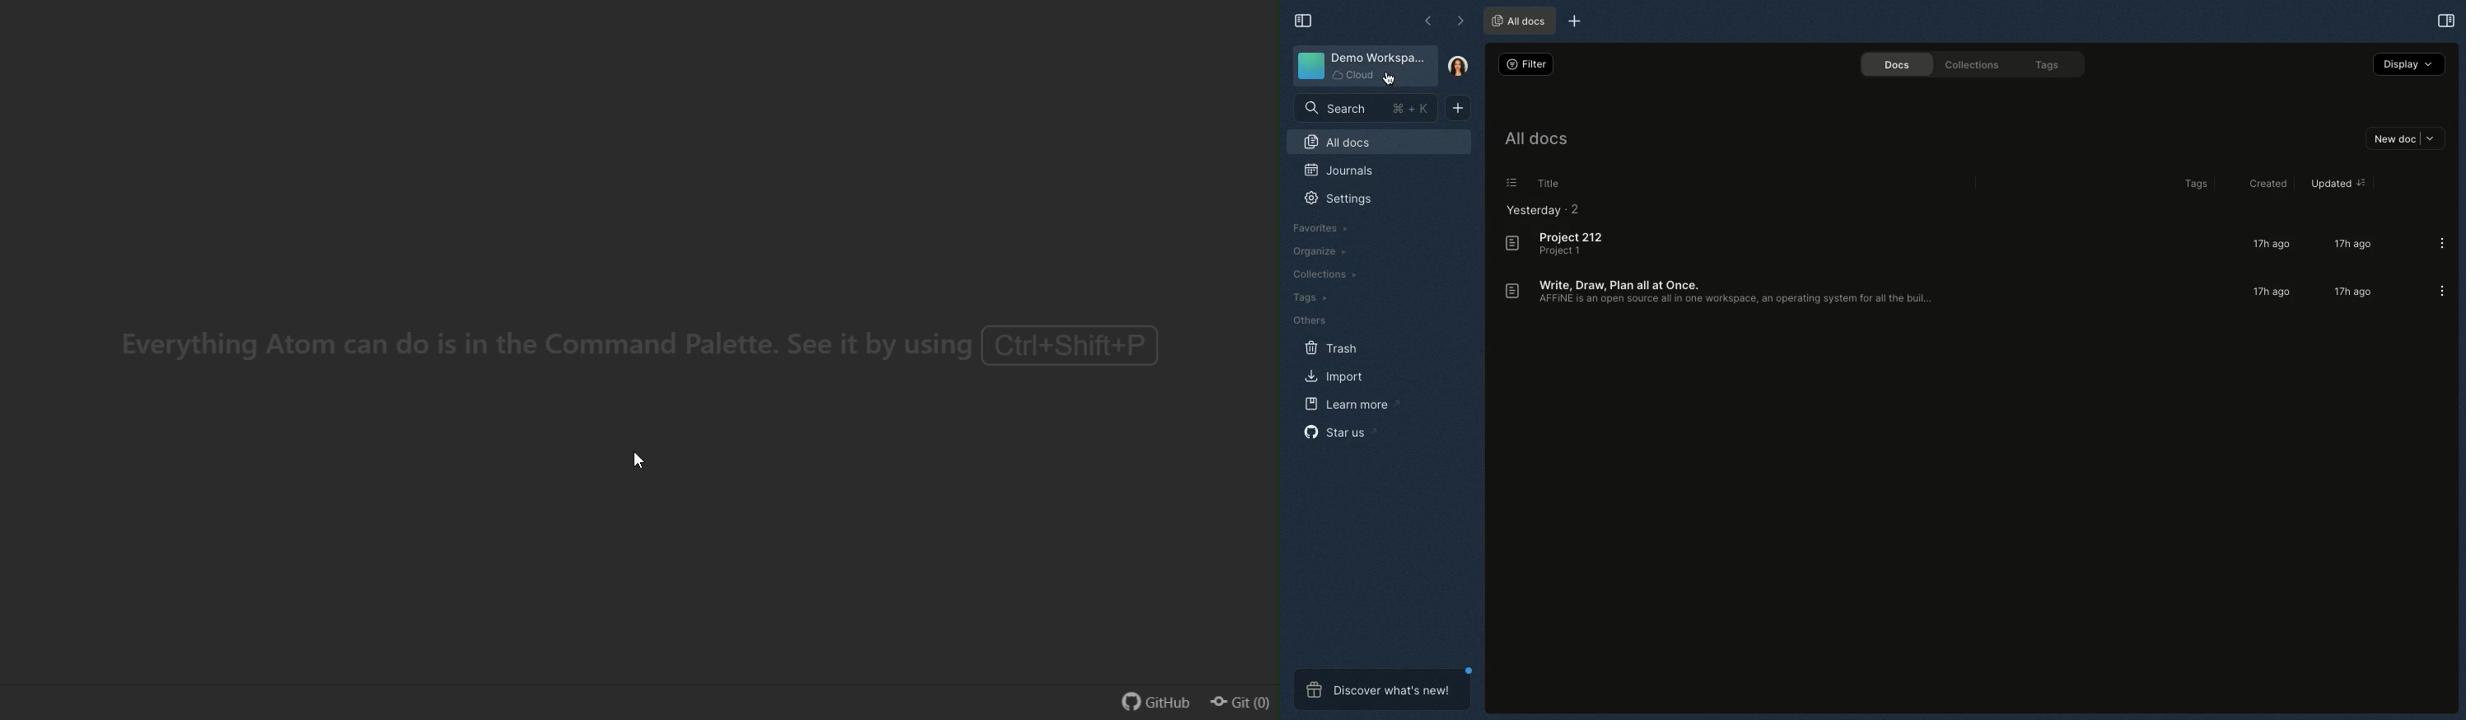 This screenshot has height=728, width=2492. What do you see at coordinates (2272, 292) in the screenshot?
I see `17h ago` at bounding box center [2272, 292].